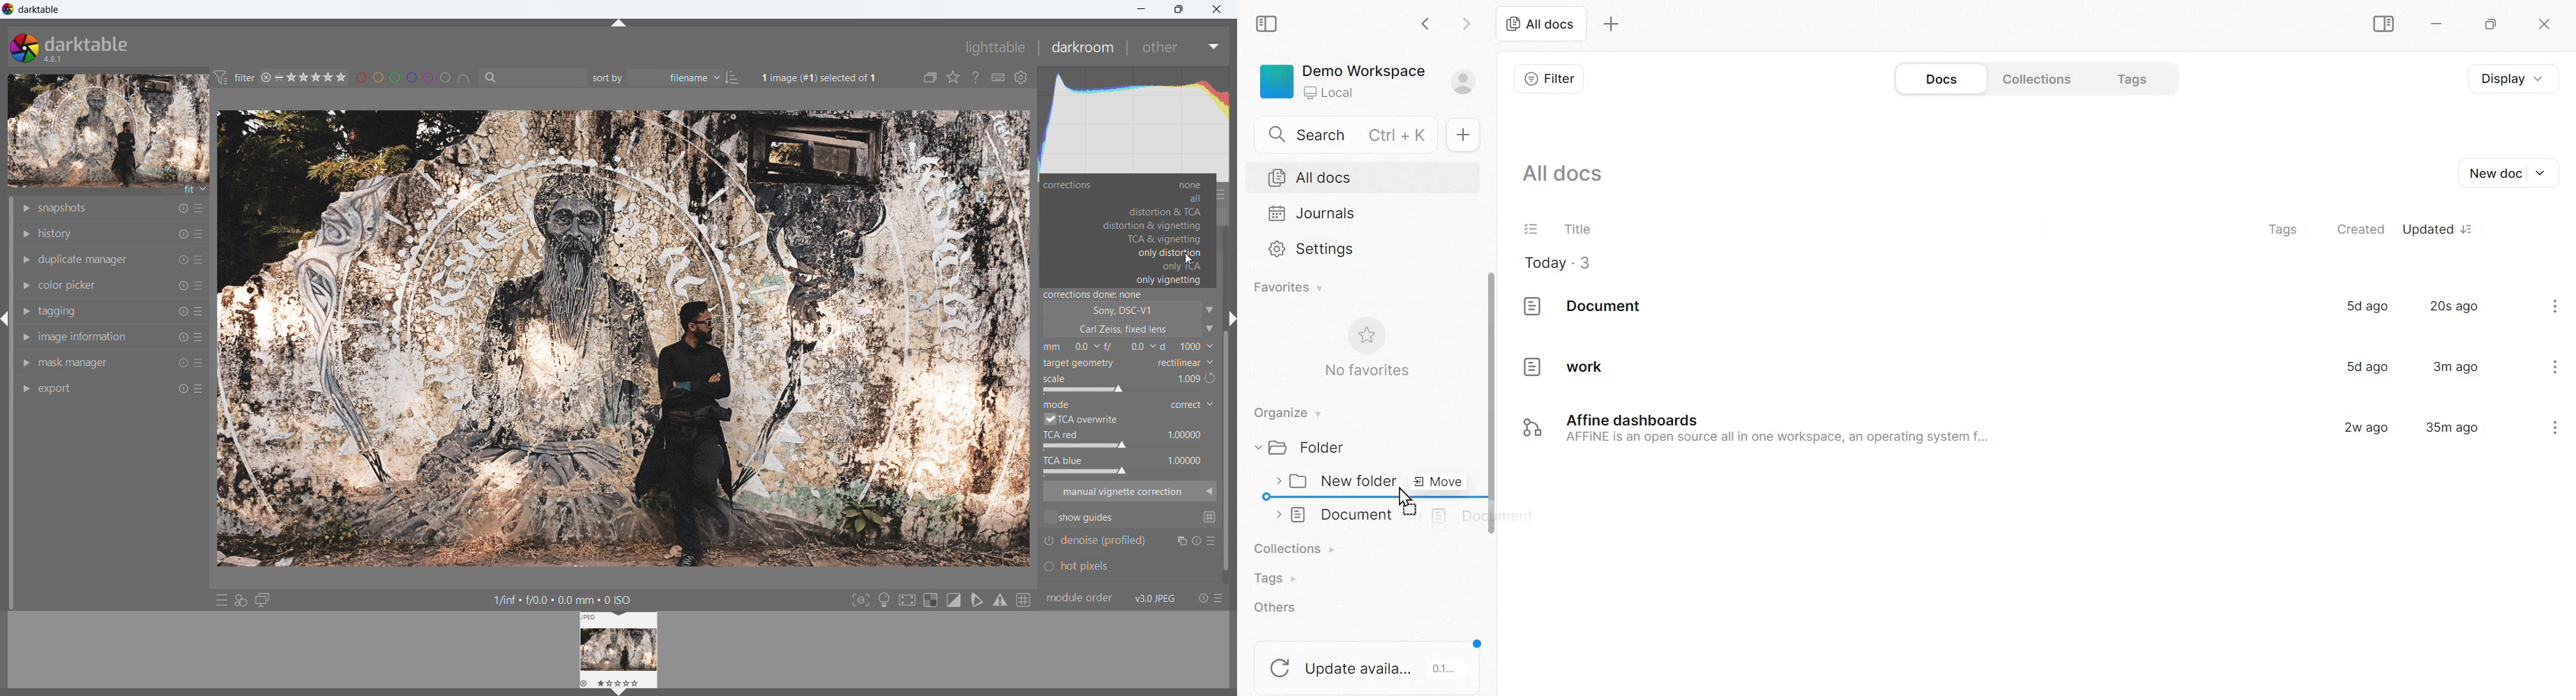 The width and height of the screenshot is (2576, 700). What do you see at coordinates (235, 78) in the screenshot?
I see `filter preferences` at bounding box center [235, 78].